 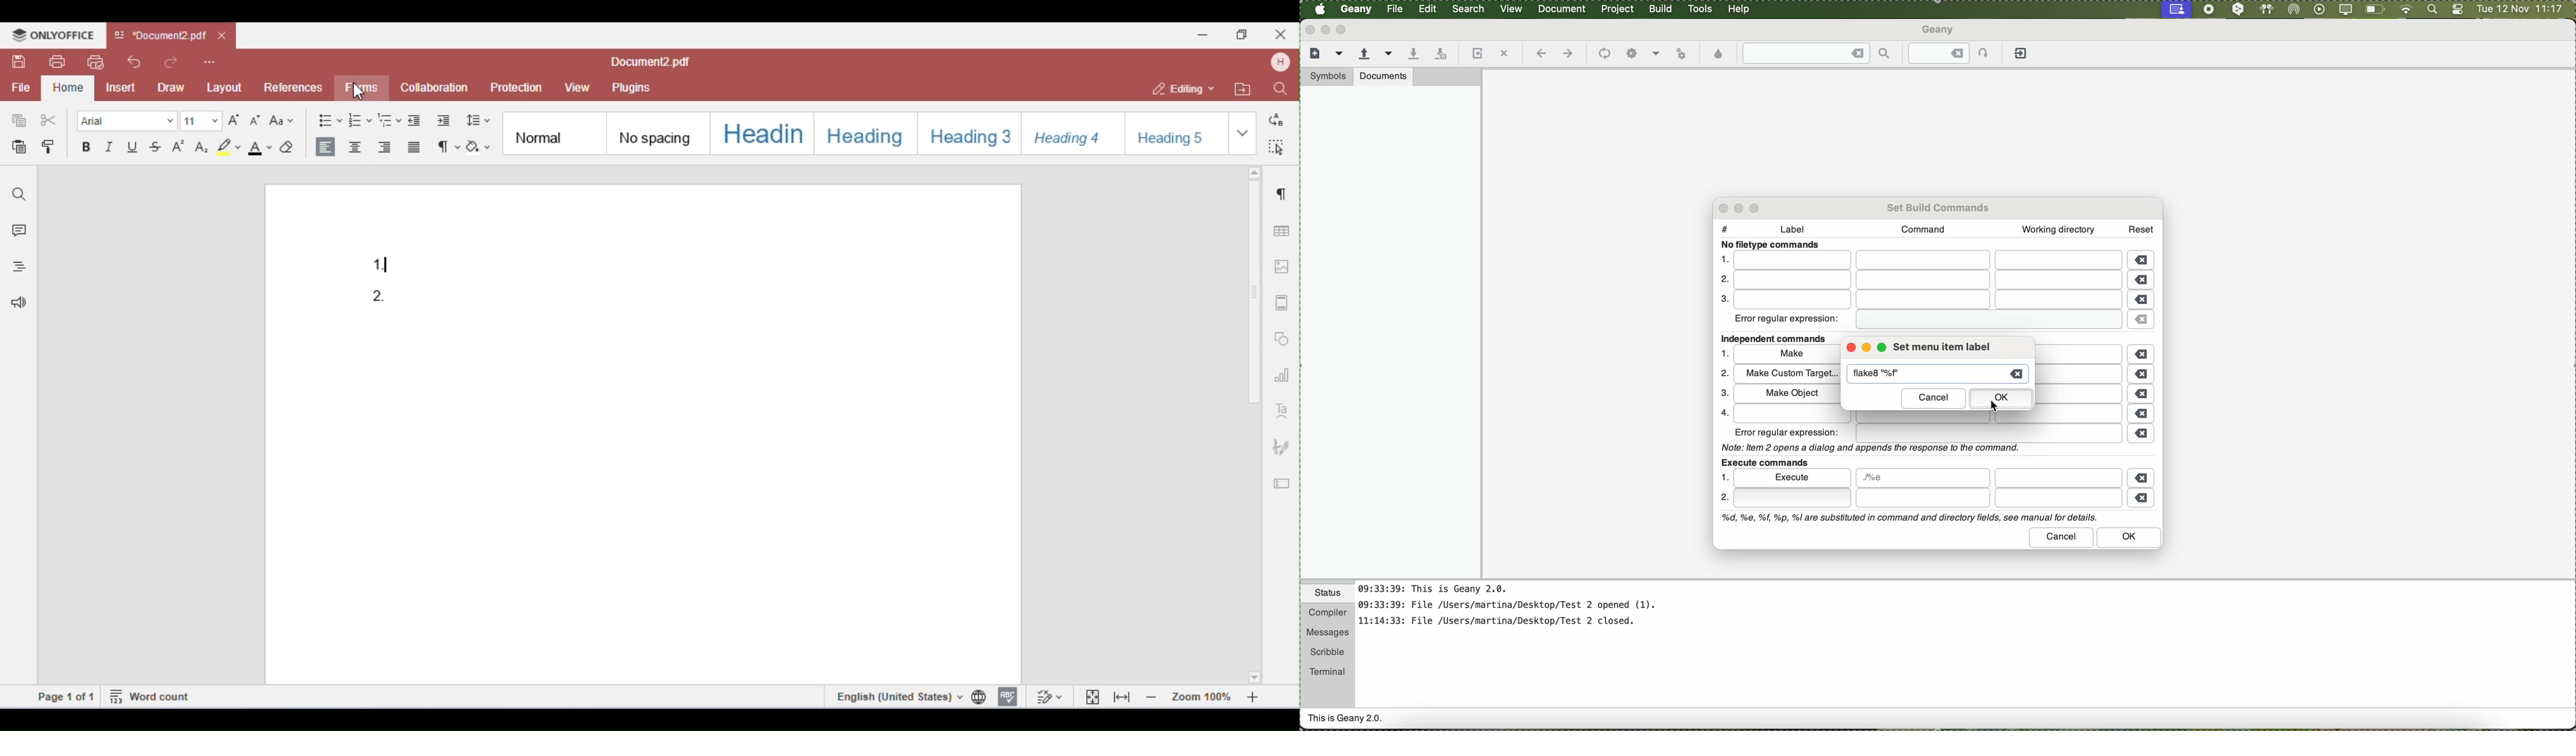 I want to click on file, so click(x=1923, y=478).